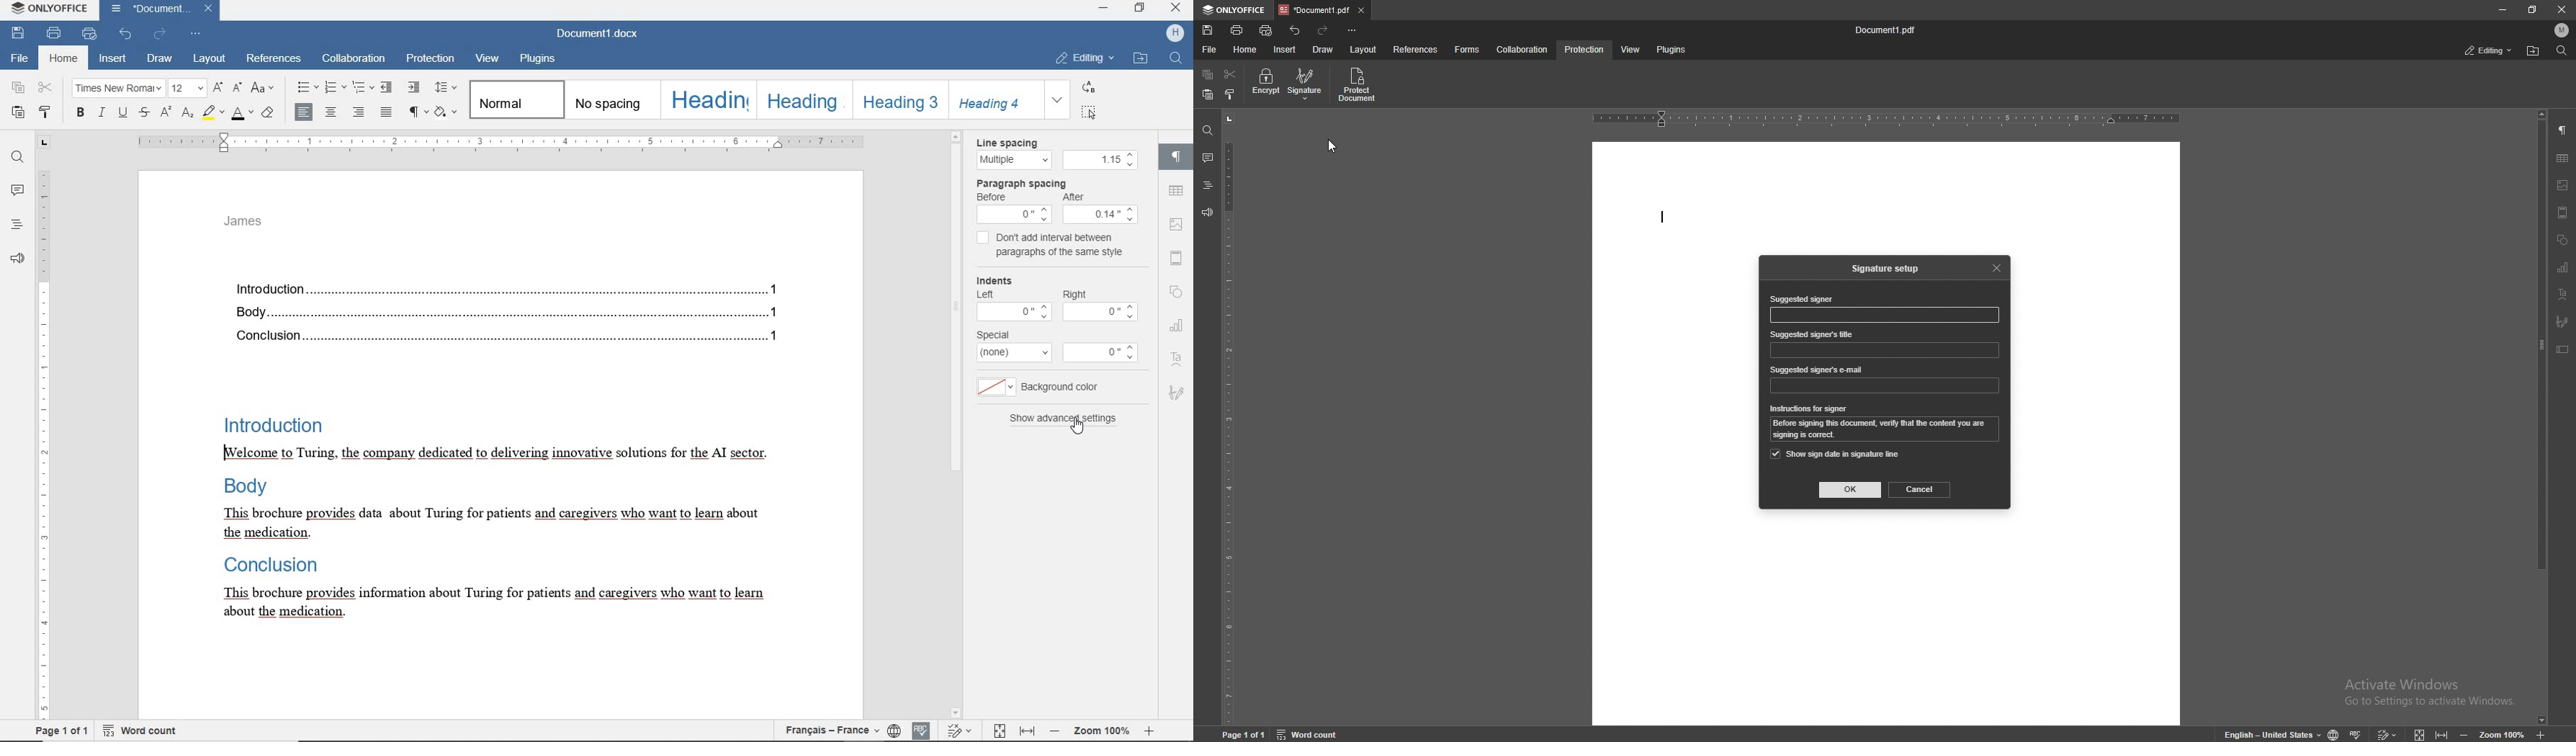 The width and height of the screenshot is (2576, 756). What do you see at coordinates (1818, 370) in the screenshot?
I see `suggested signer's email` at bounding box center [1818, 370].